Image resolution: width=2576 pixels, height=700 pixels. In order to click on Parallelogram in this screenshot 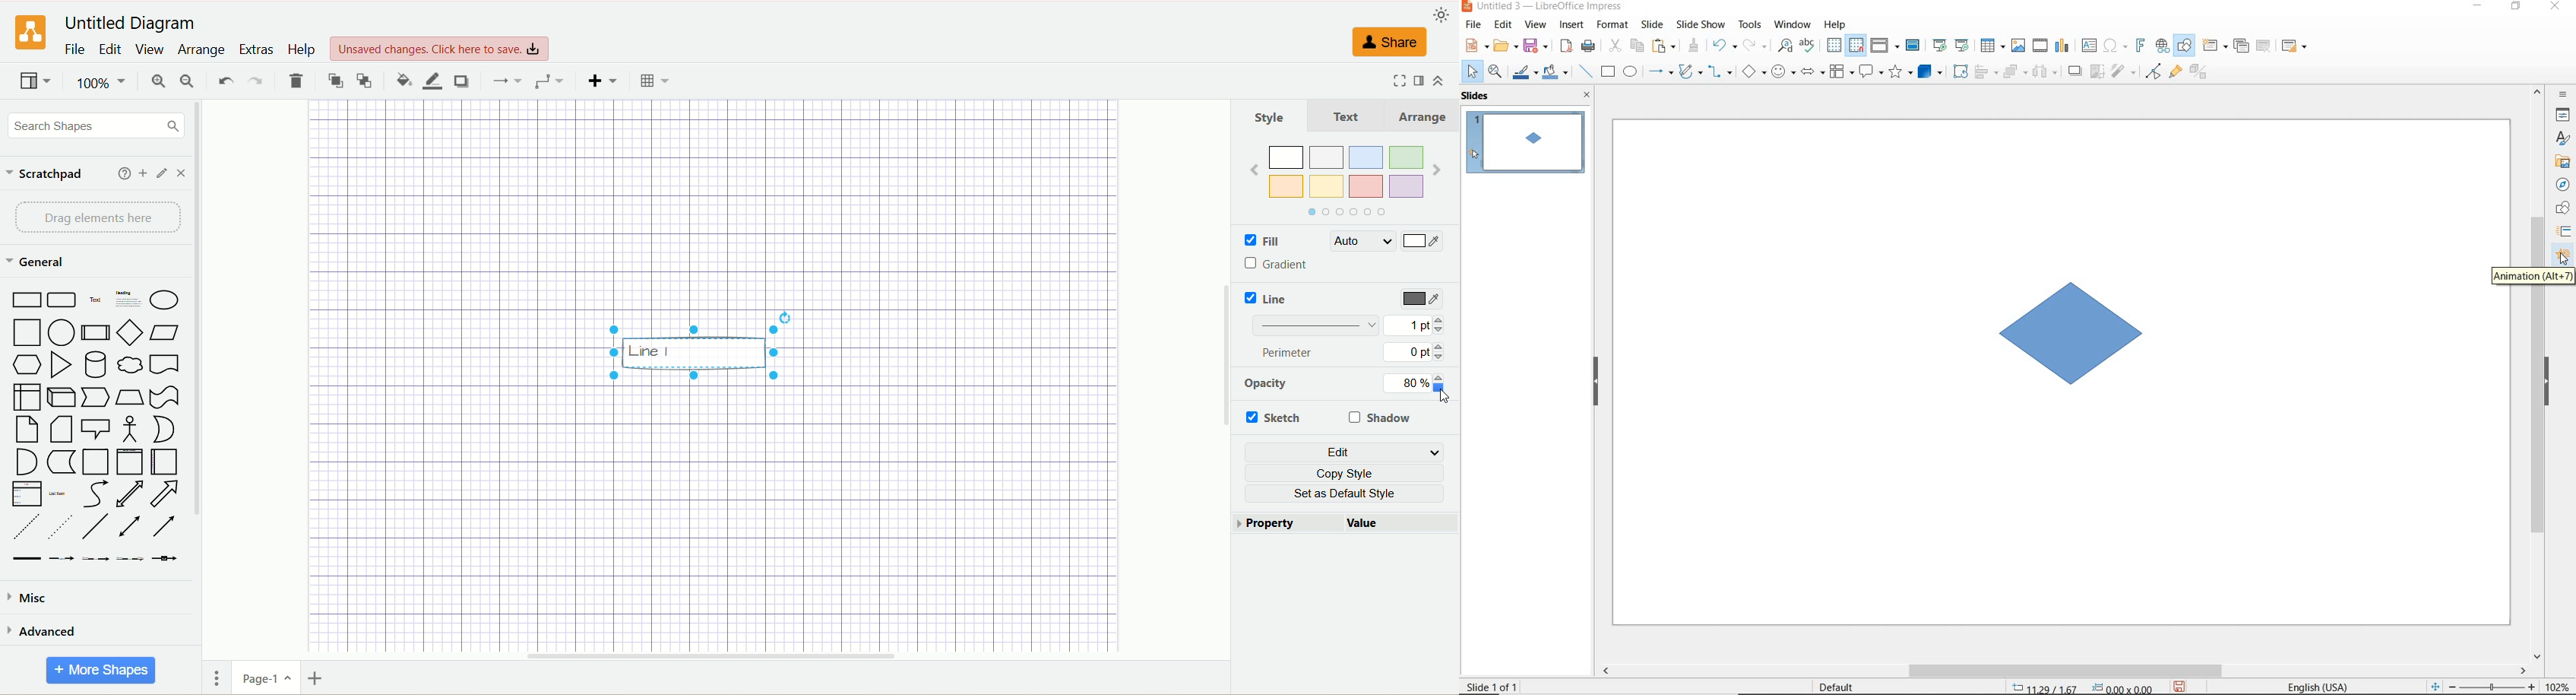, I will do `click(164, 332)`.